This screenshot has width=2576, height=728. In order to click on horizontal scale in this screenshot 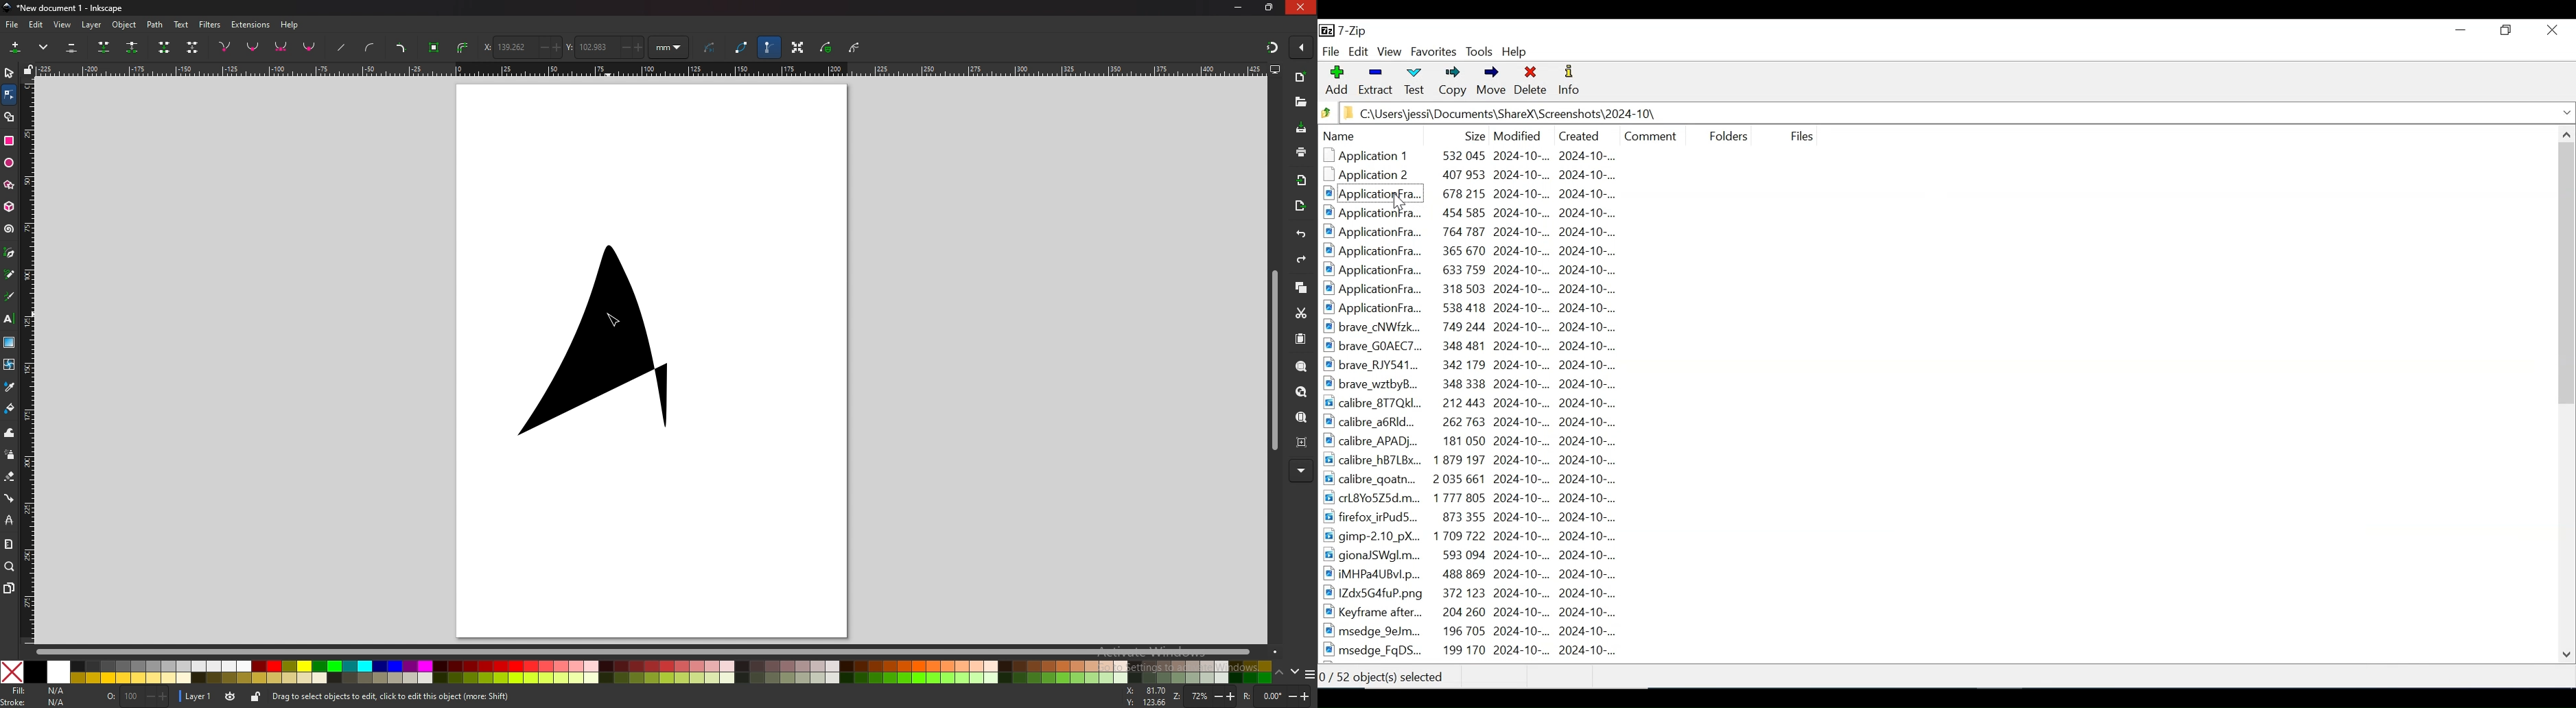, I will do `click(648, 69)`.